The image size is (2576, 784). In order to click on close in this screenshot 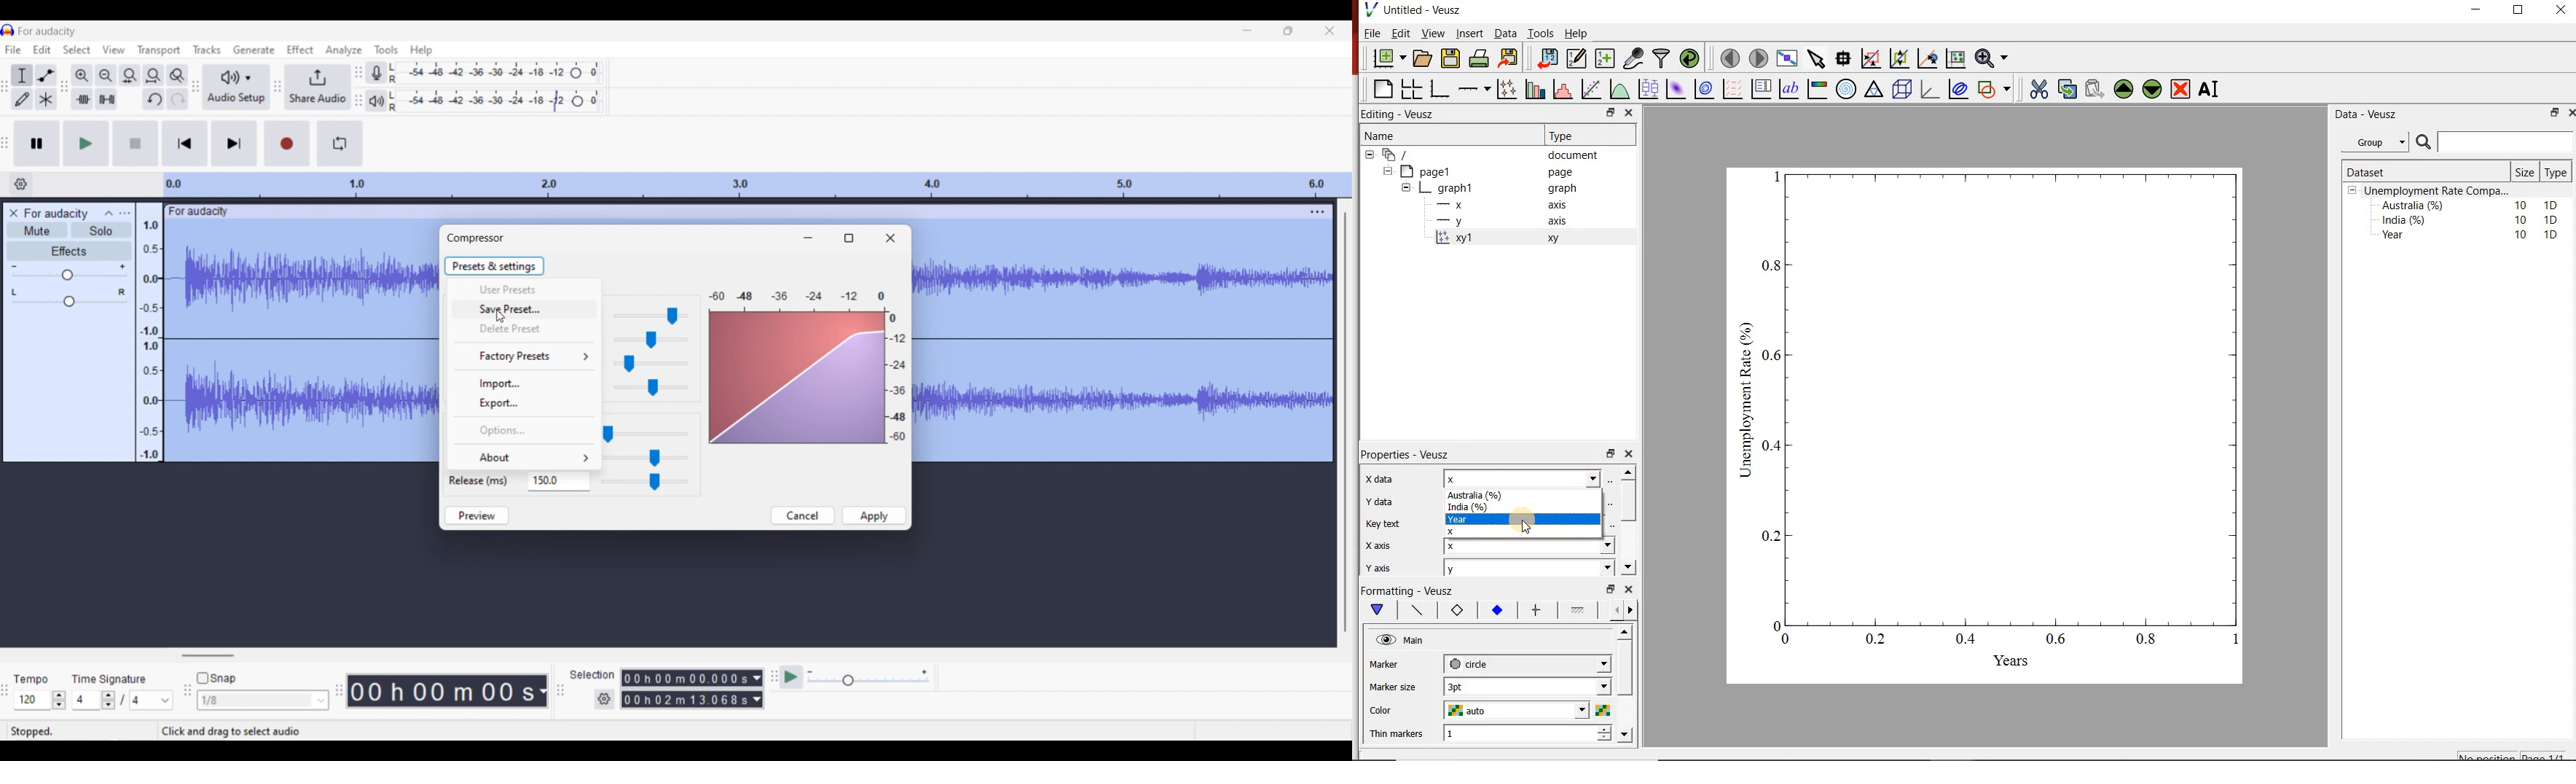, I will do `click(1630, 454)`.